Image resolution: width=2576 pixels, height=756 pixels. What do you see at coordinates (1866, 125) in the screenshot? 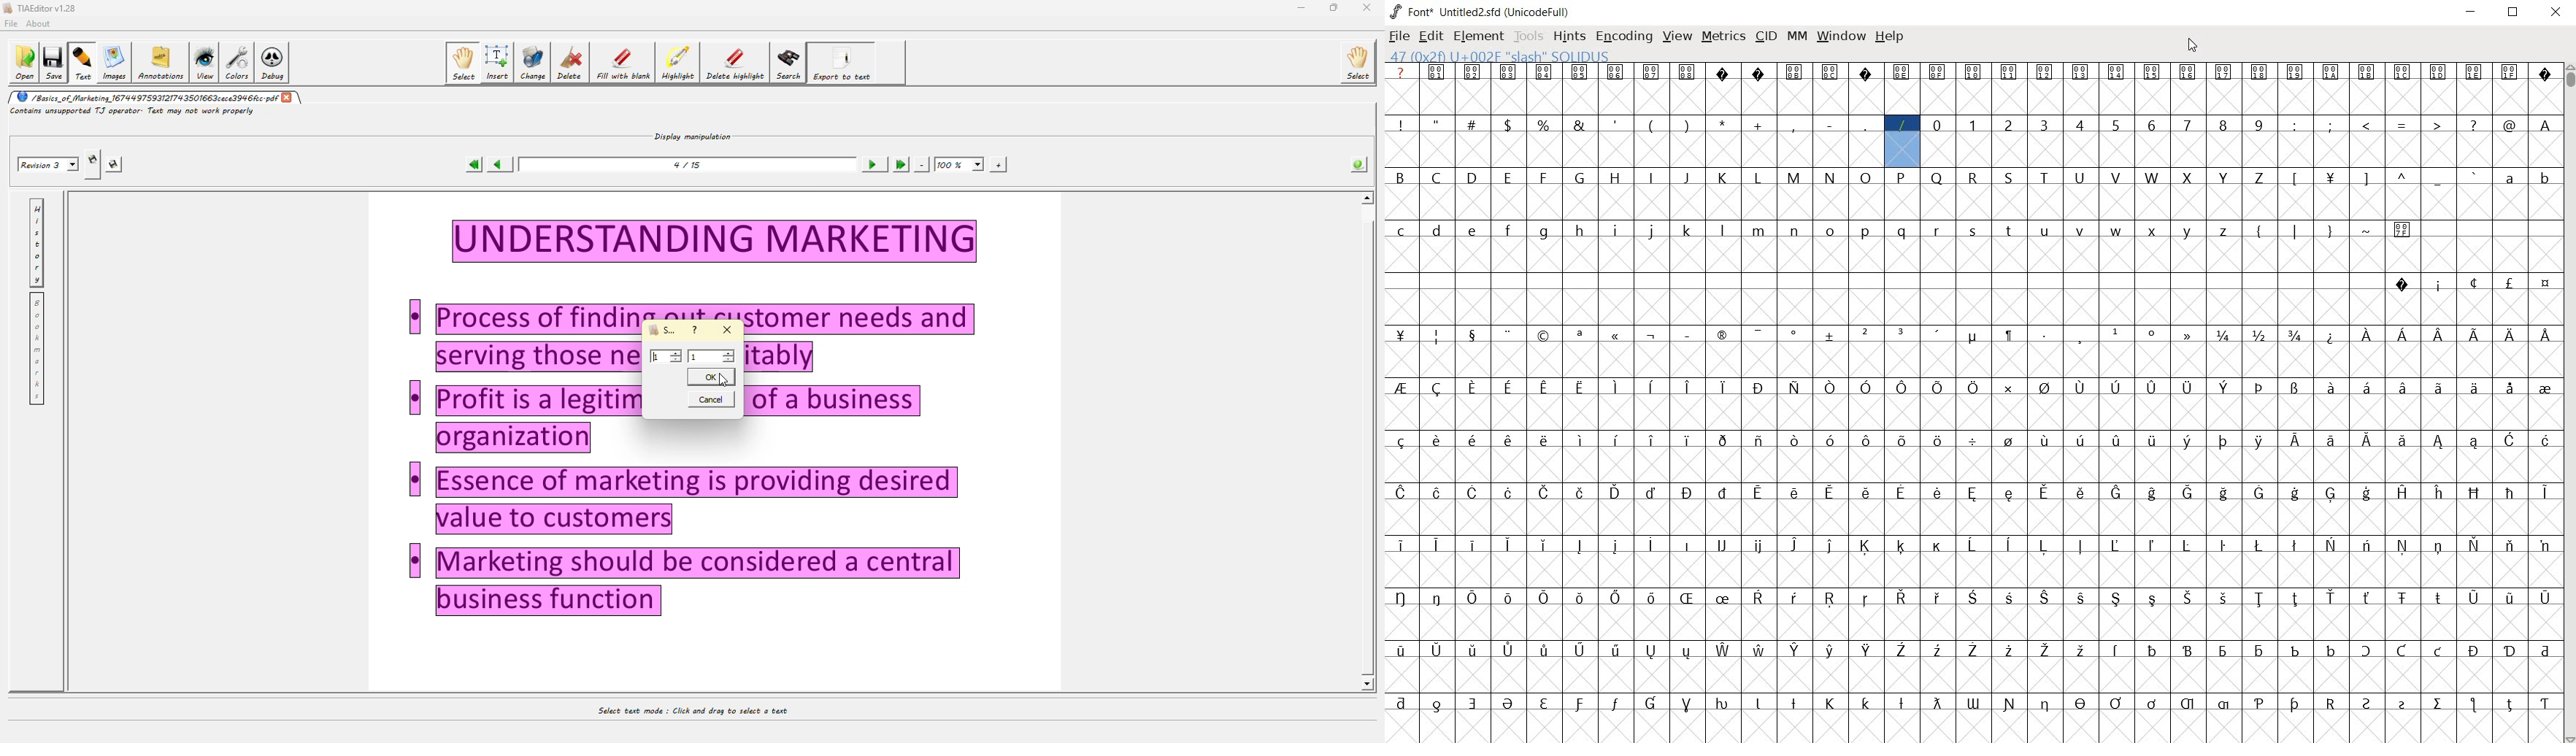
I see `glyph` at bounding box center [1866, 125].